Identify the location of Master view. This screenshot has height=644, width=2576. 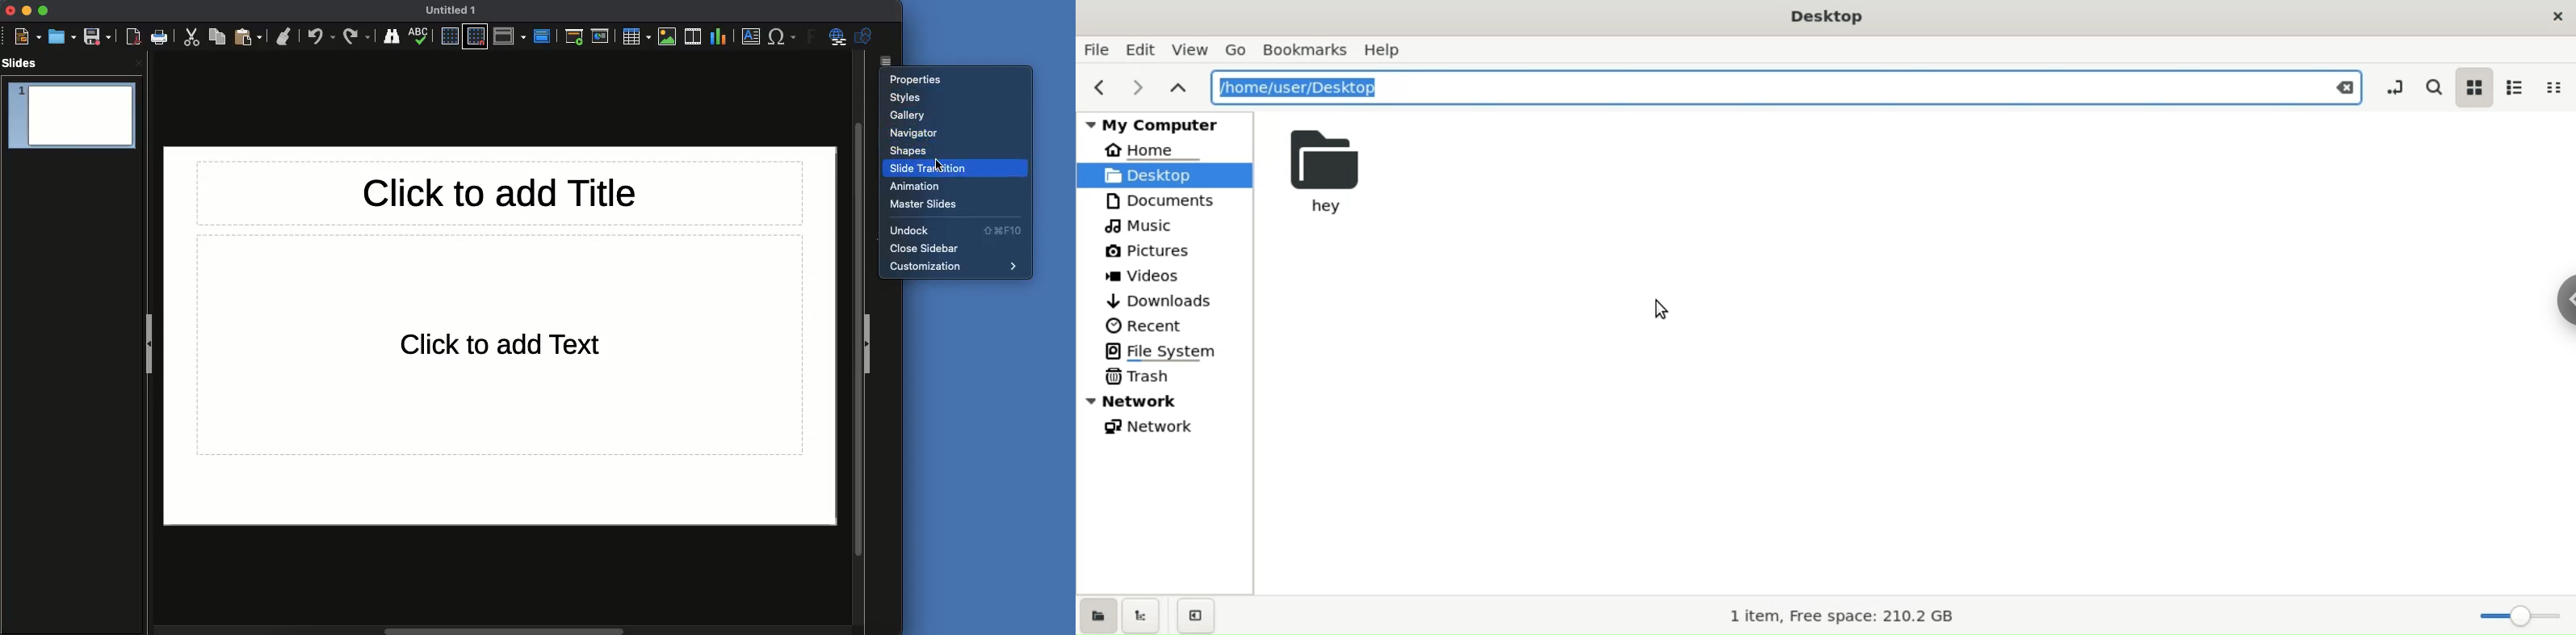
(543, 35).